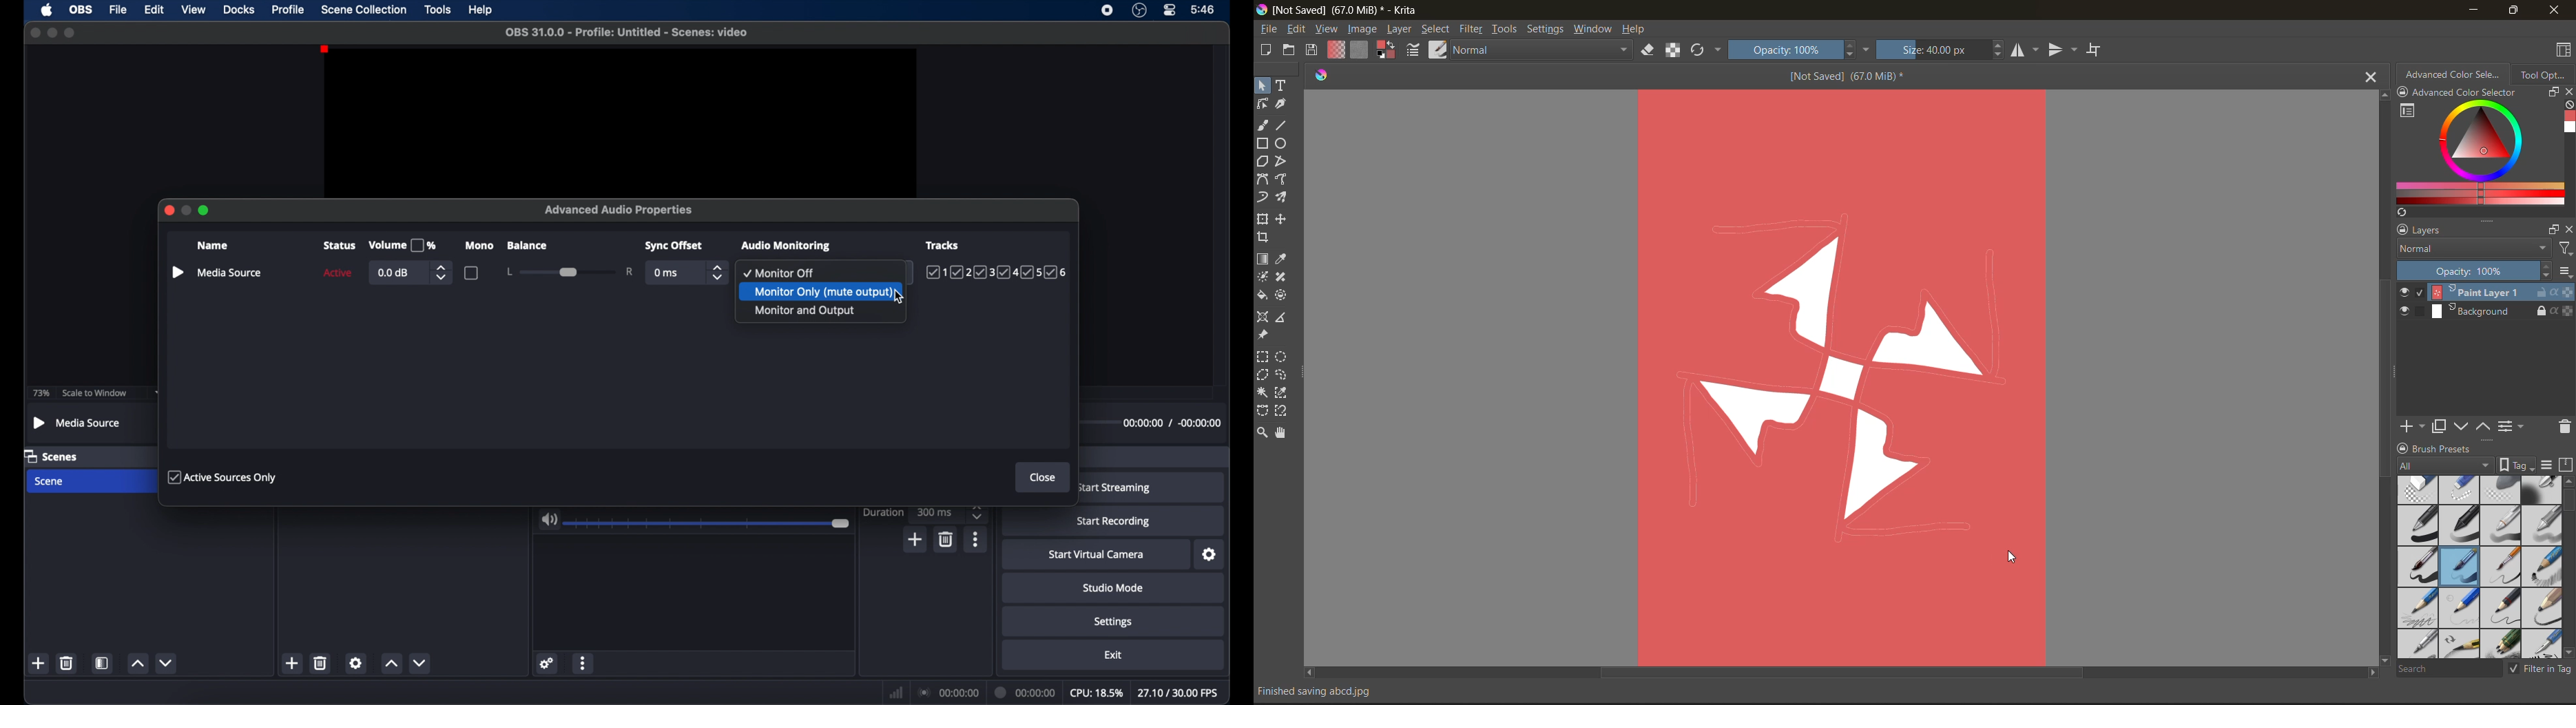 Image resolution: width=2576 pixels, height=728 pixels. Describe the element at coordinates (438, 8) in the screenshot. I see `tools` at that location.